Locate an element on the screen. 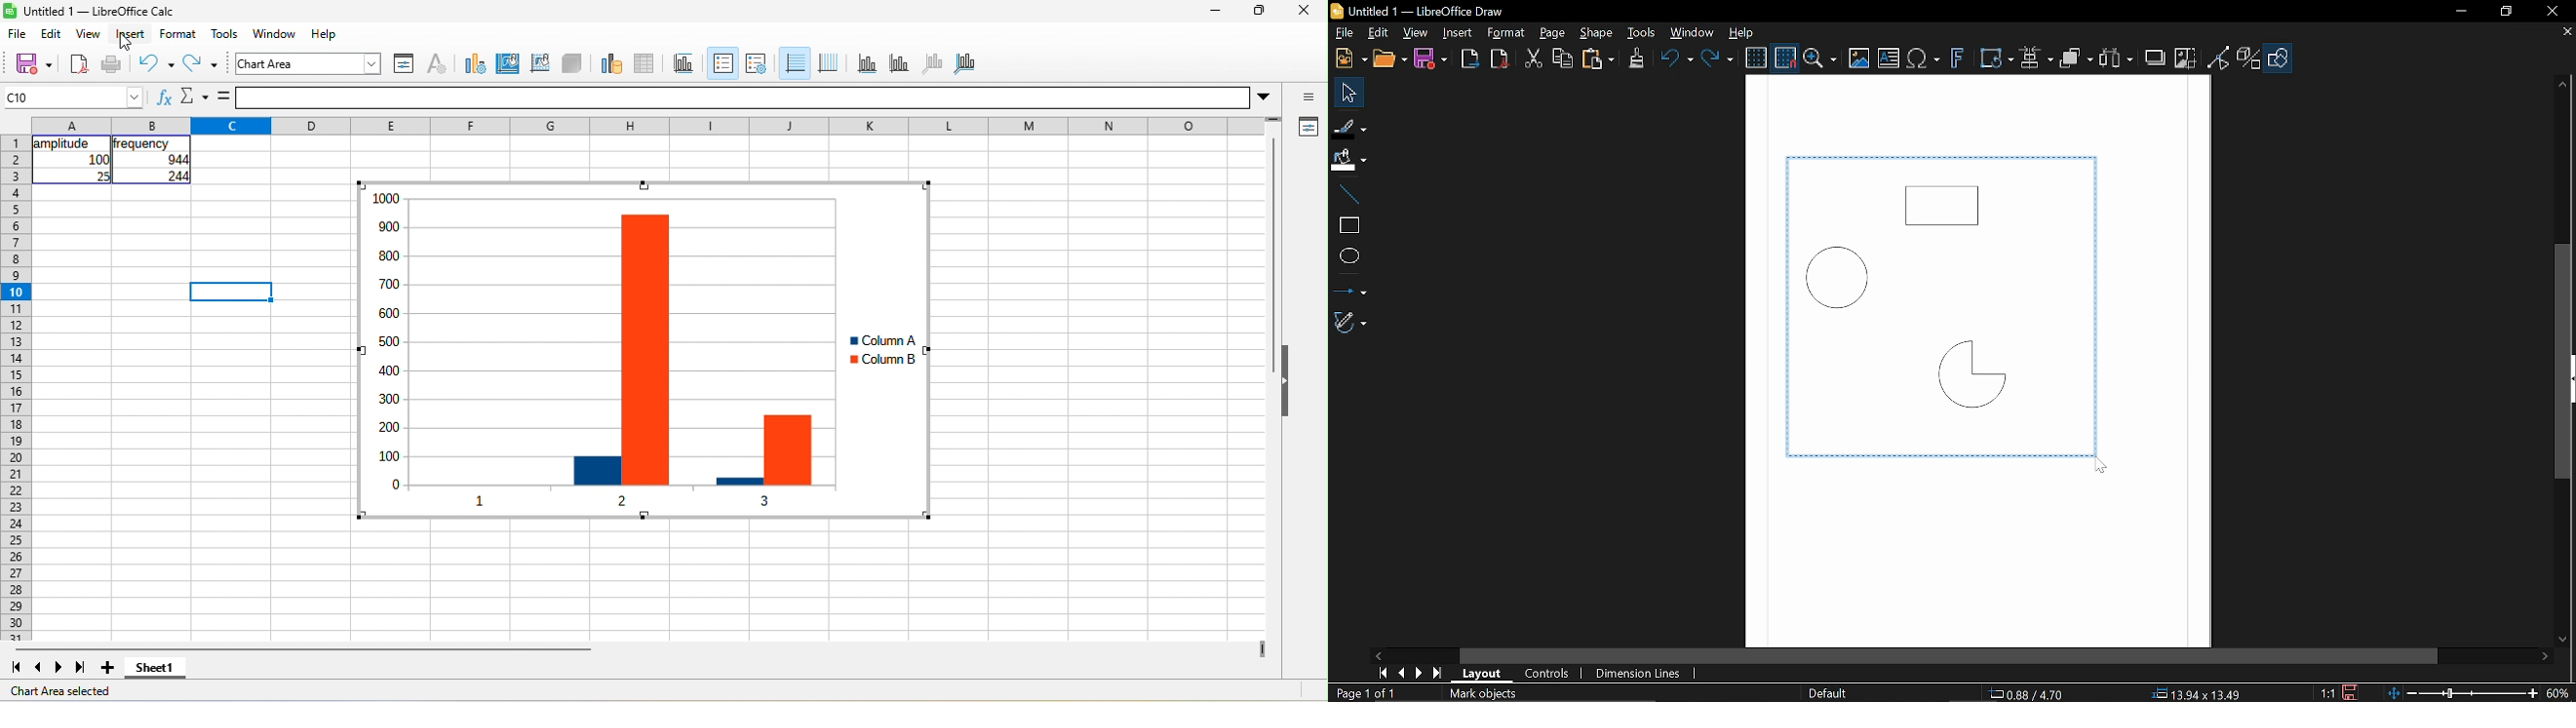 Image resolution: width=2576 pixels, height=728 pixels. formula is located at coordinates (225, 97).